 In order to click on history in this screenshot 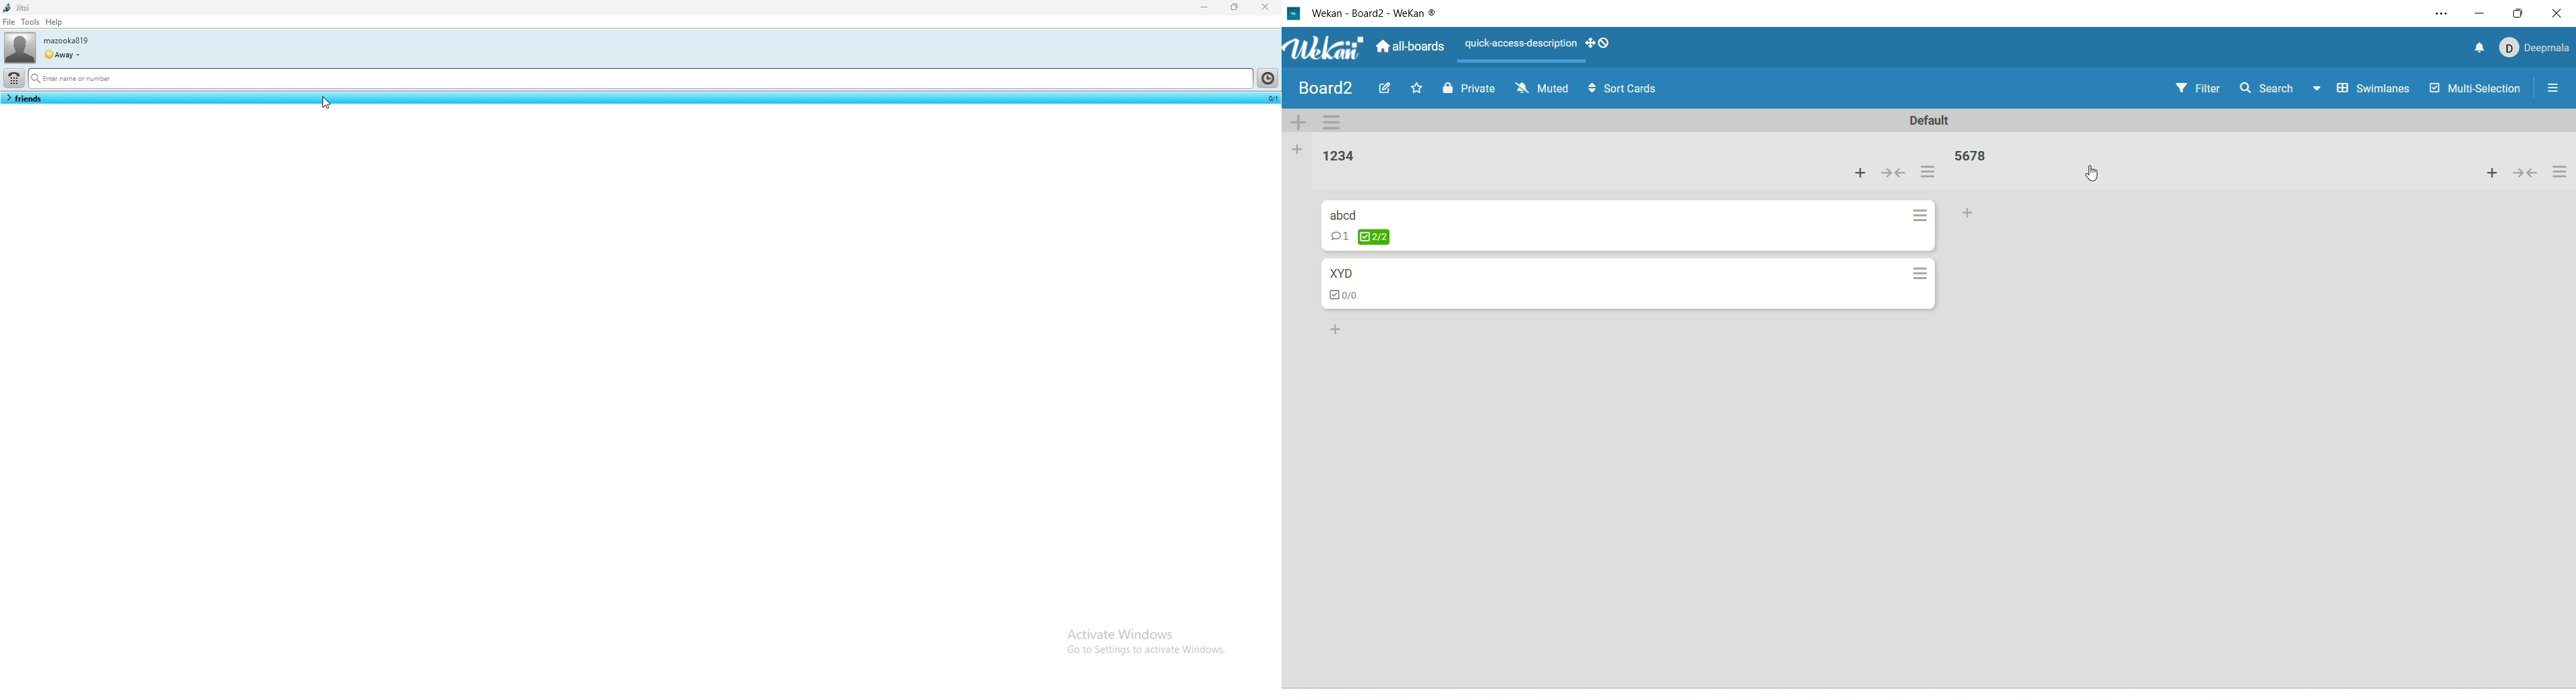, I will do `click(1268, 78)`.